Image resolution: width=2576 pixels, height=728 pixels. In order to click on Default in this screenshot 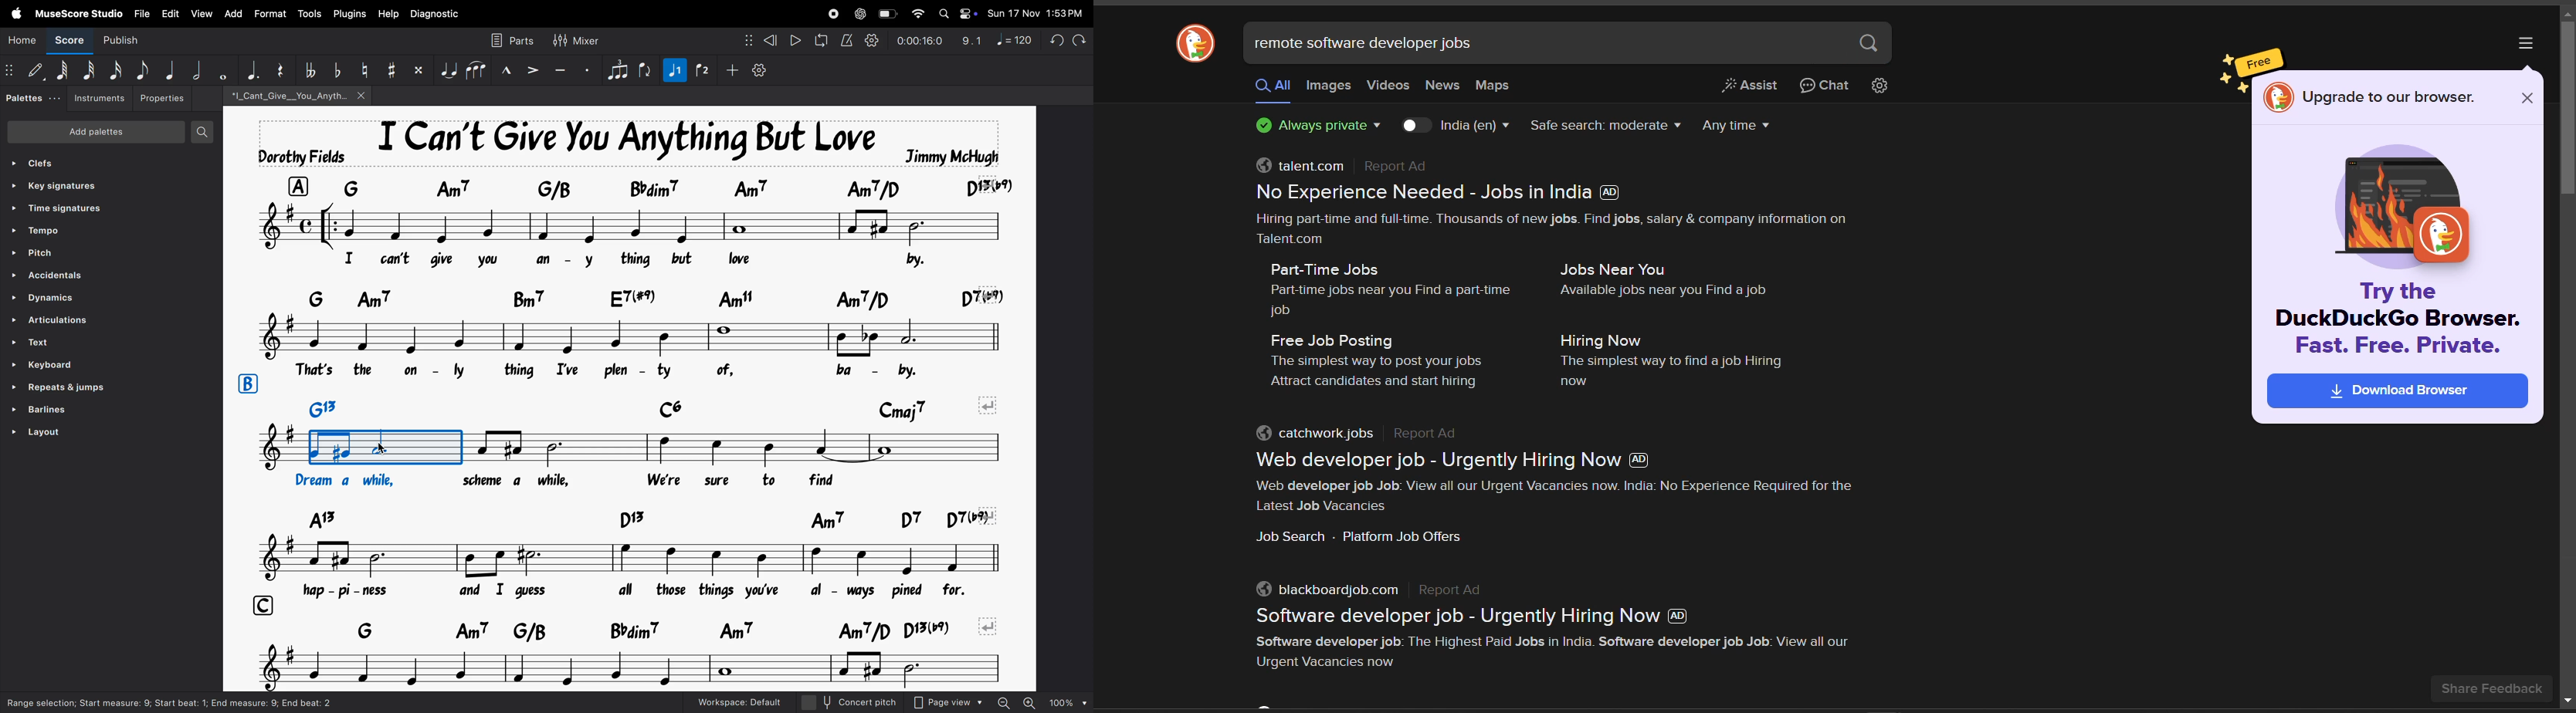, I will do `click(34, 70)`.